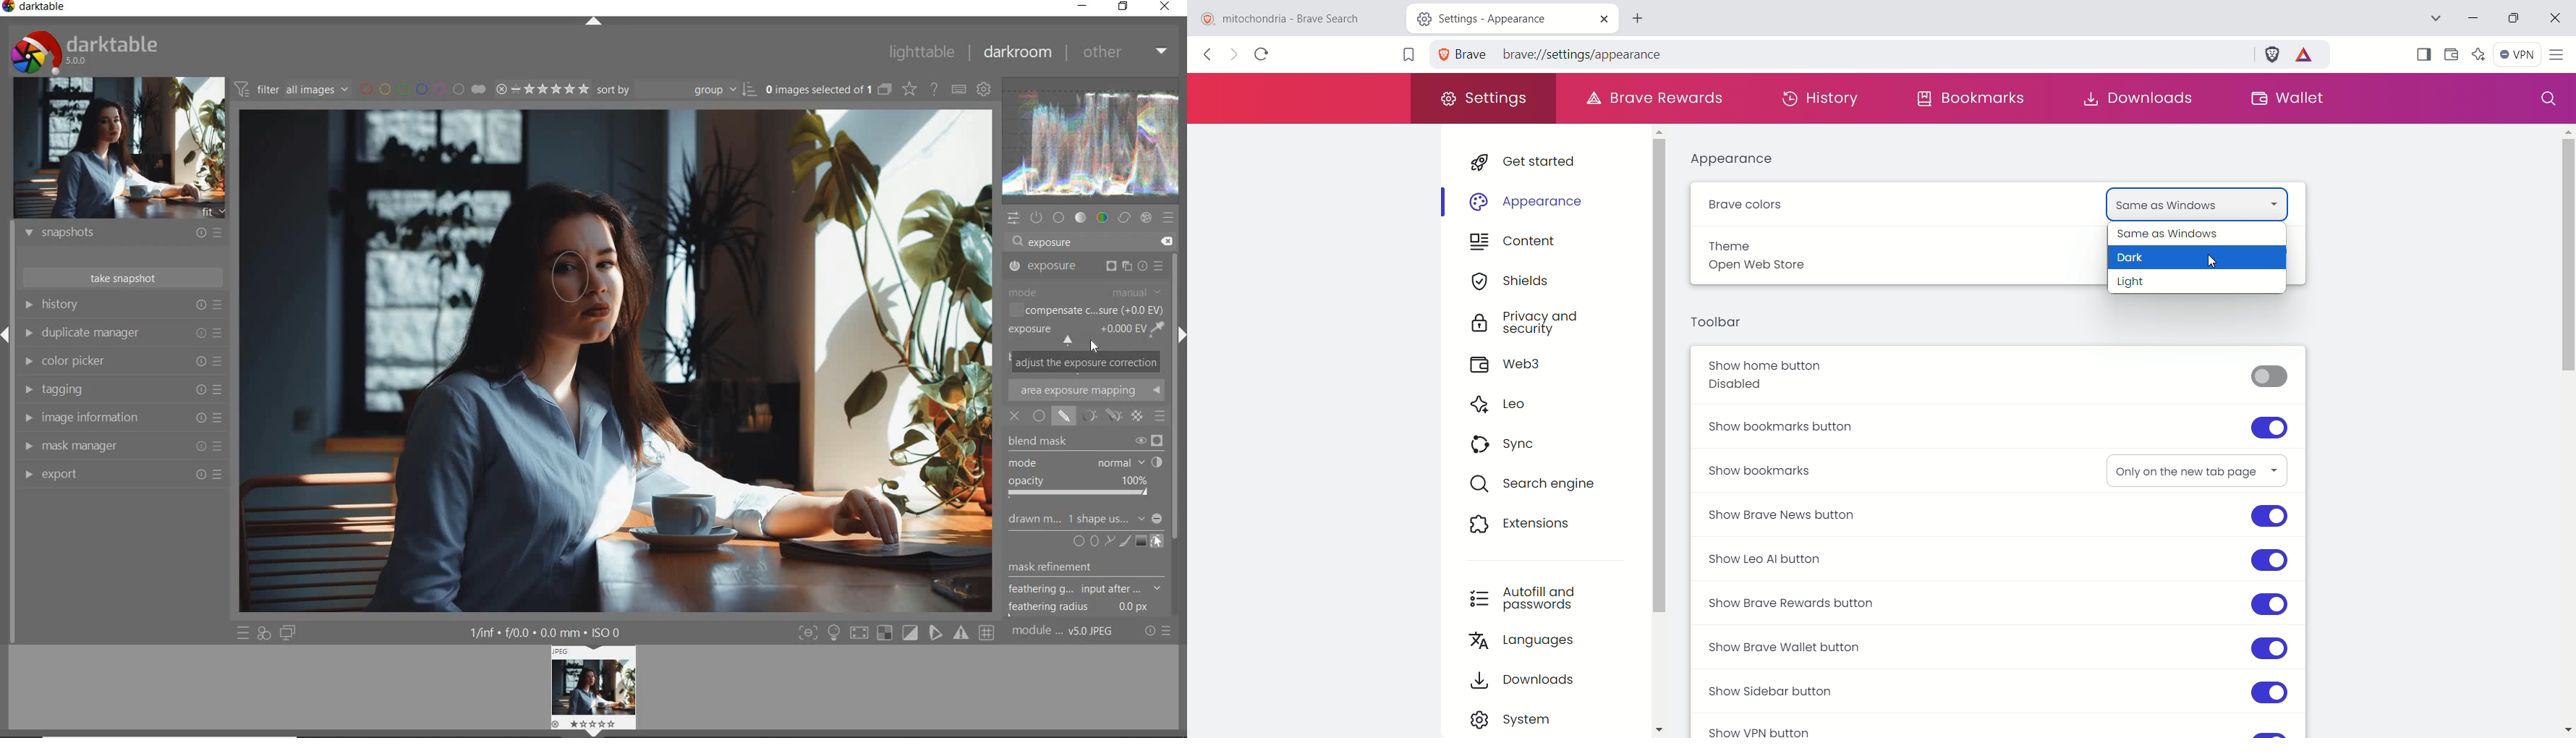 Image resolution: width=2576 pixels, height=756 pixels. What do you see at coordinates (985, 88) in the screenshot?
I see `show global preferences` at bounding box center [985, 88].